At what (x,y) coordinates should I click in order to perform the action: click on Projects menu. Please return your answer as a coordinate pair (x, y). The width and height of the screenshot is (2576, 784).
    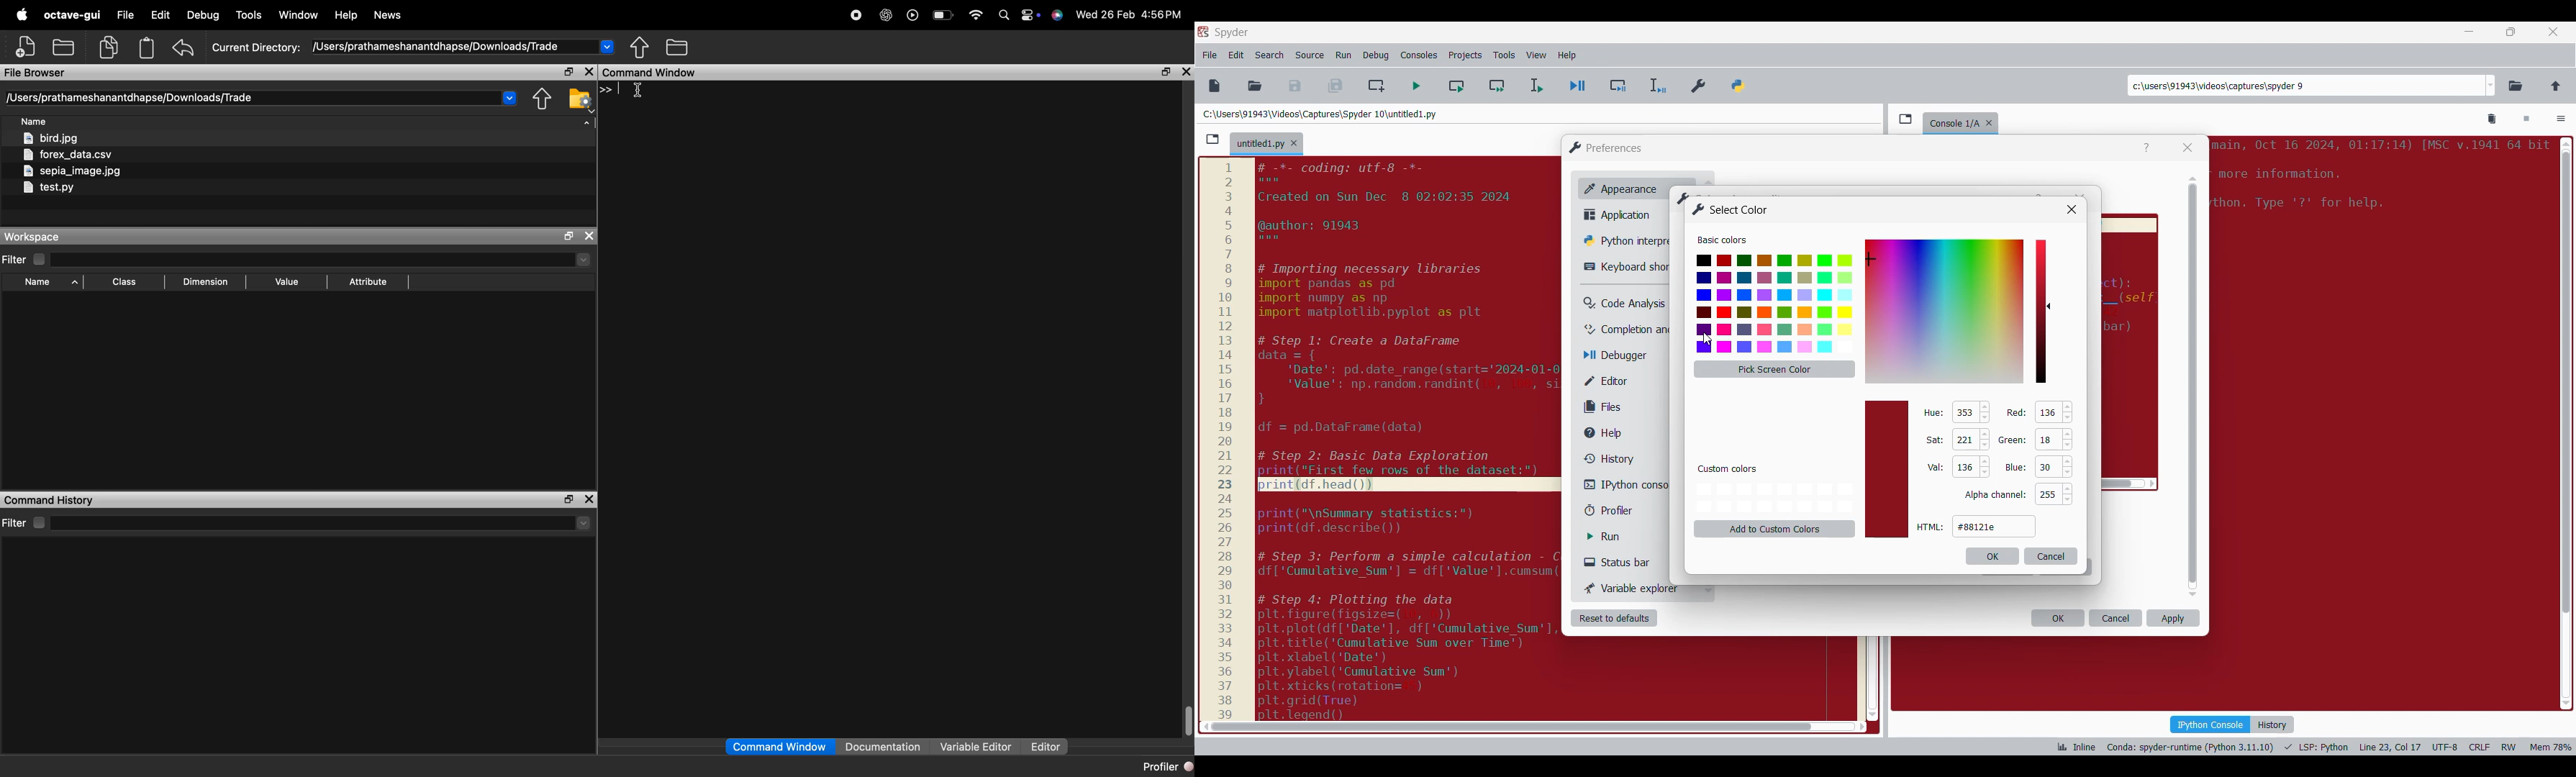
    Looking at the image, I should click on (1465, 55).